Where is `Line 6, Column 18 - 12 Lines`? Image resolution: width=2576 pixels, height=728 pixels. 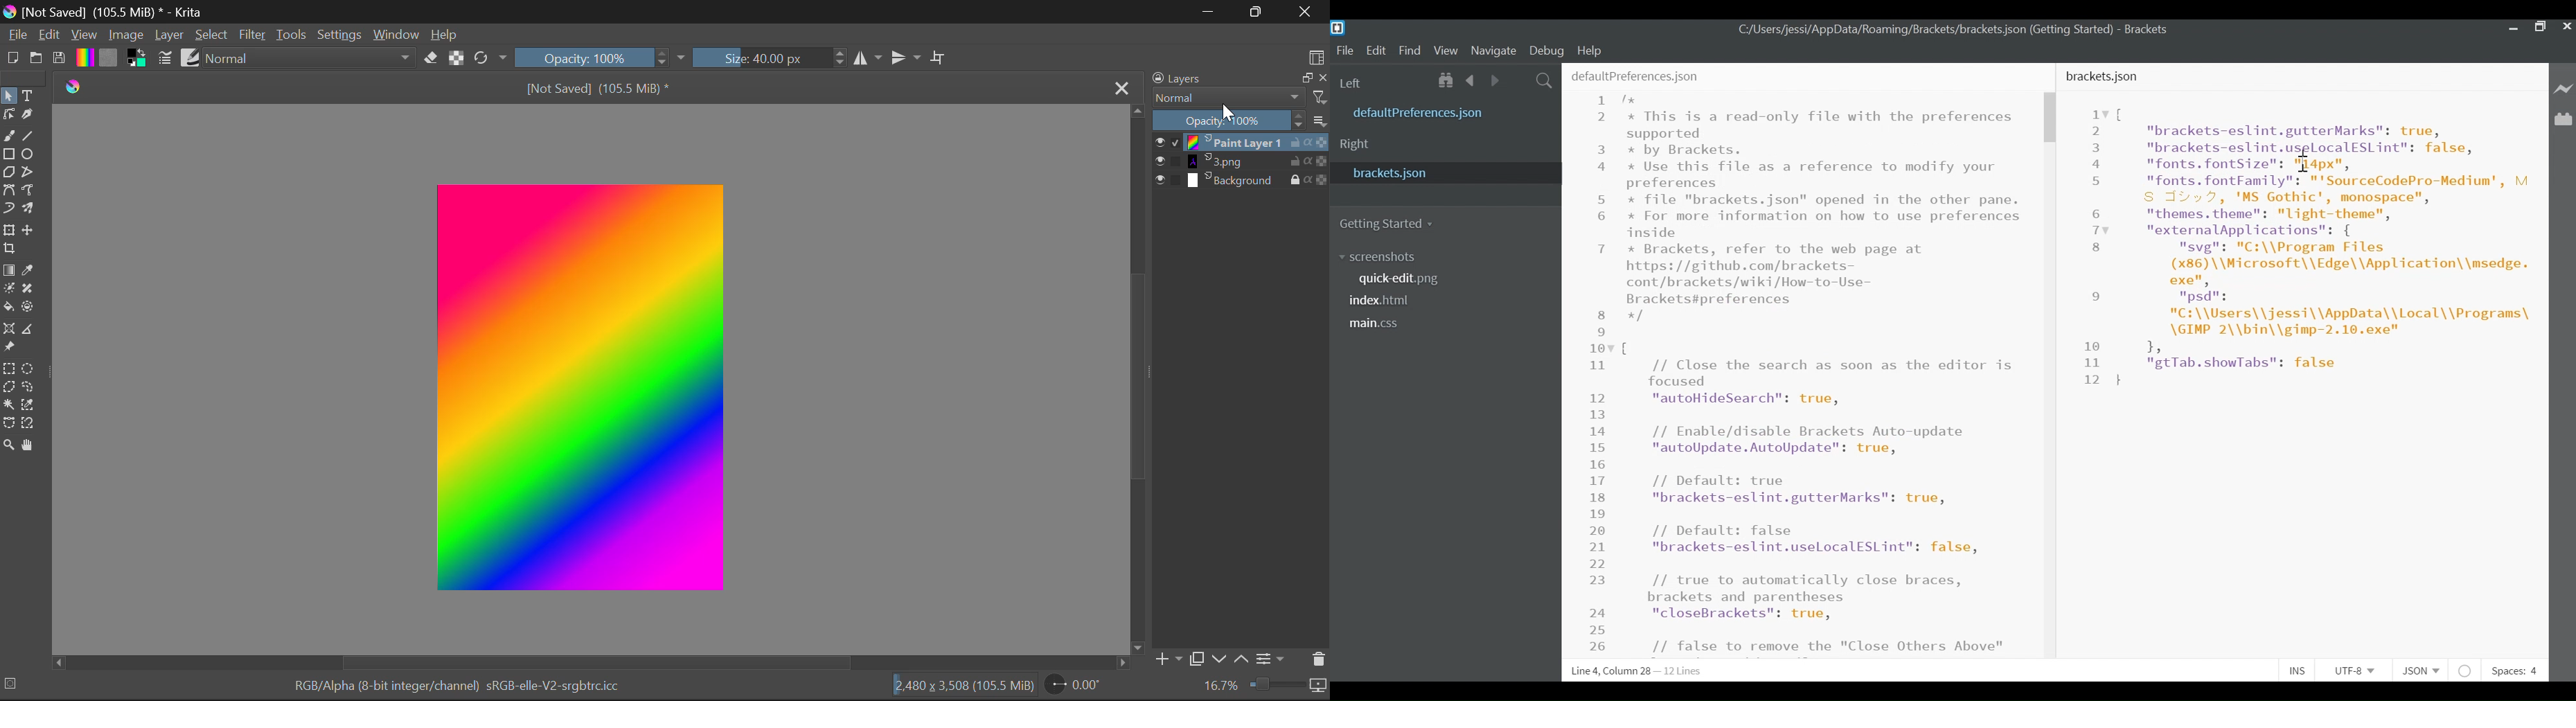 Line 6, Column 18 - 12 Lines is located at coordinates (1639, 671).